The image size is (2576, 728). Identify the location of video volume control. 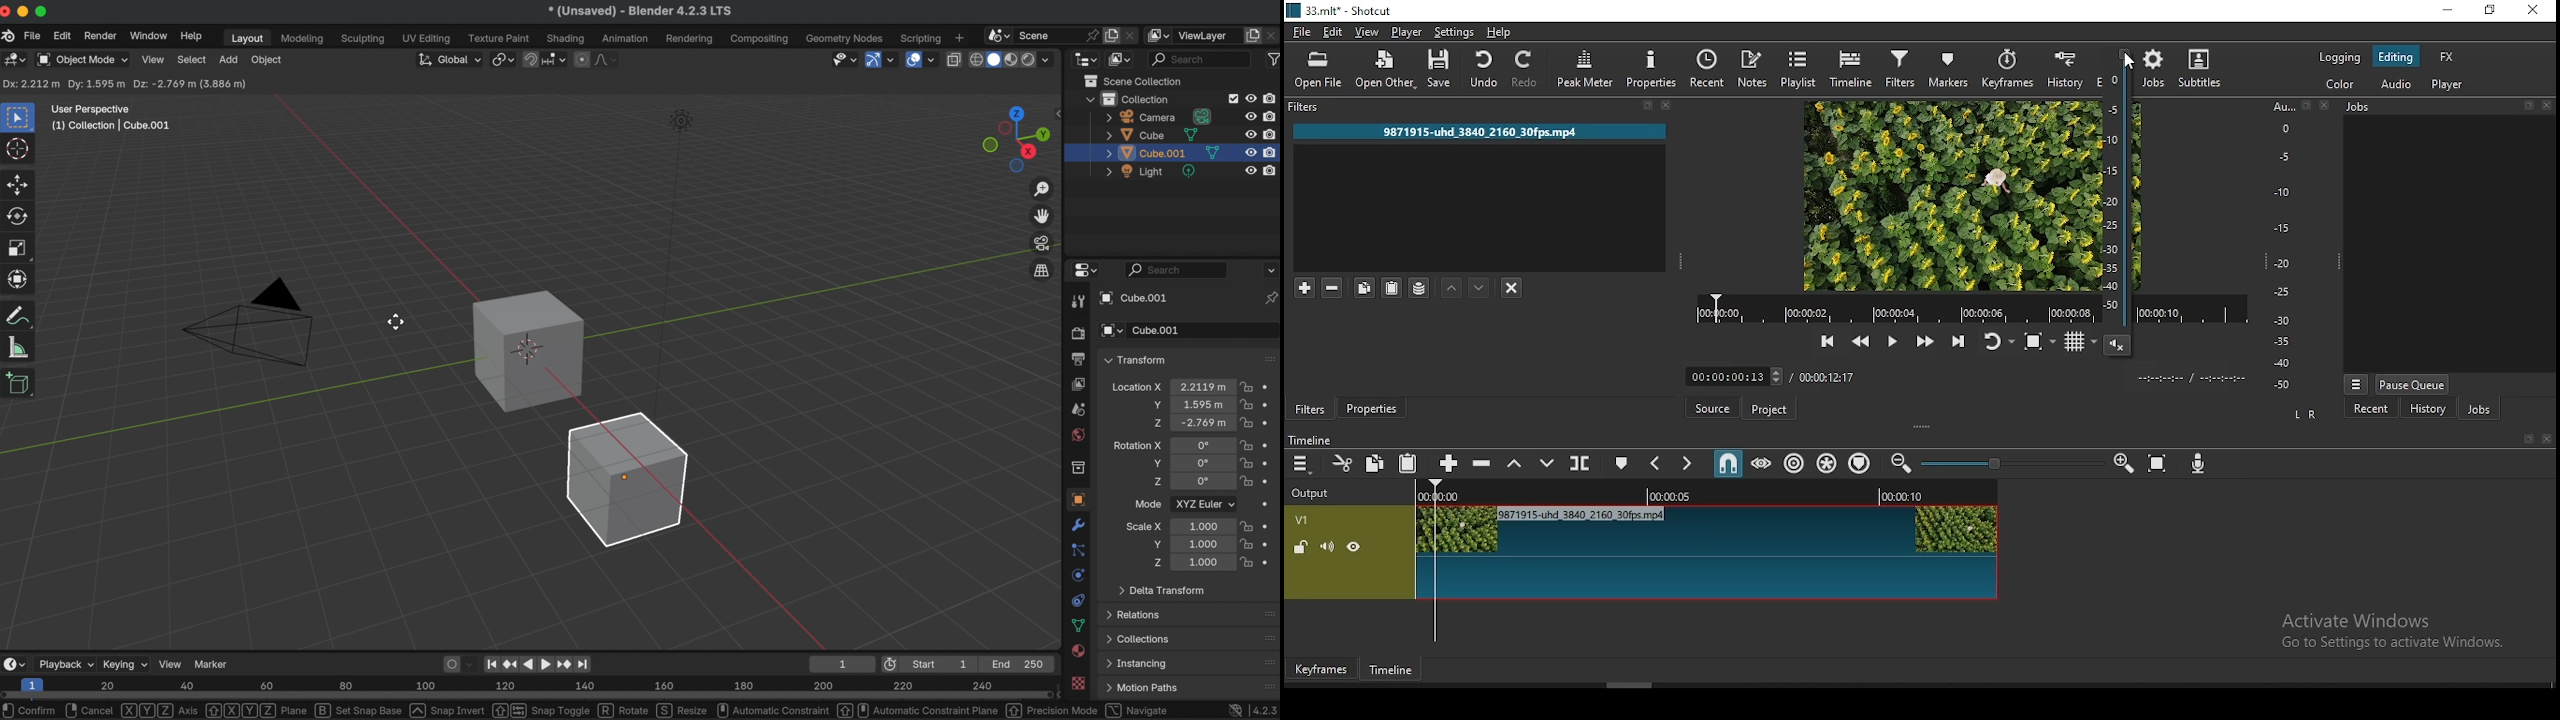
(2115, 209).